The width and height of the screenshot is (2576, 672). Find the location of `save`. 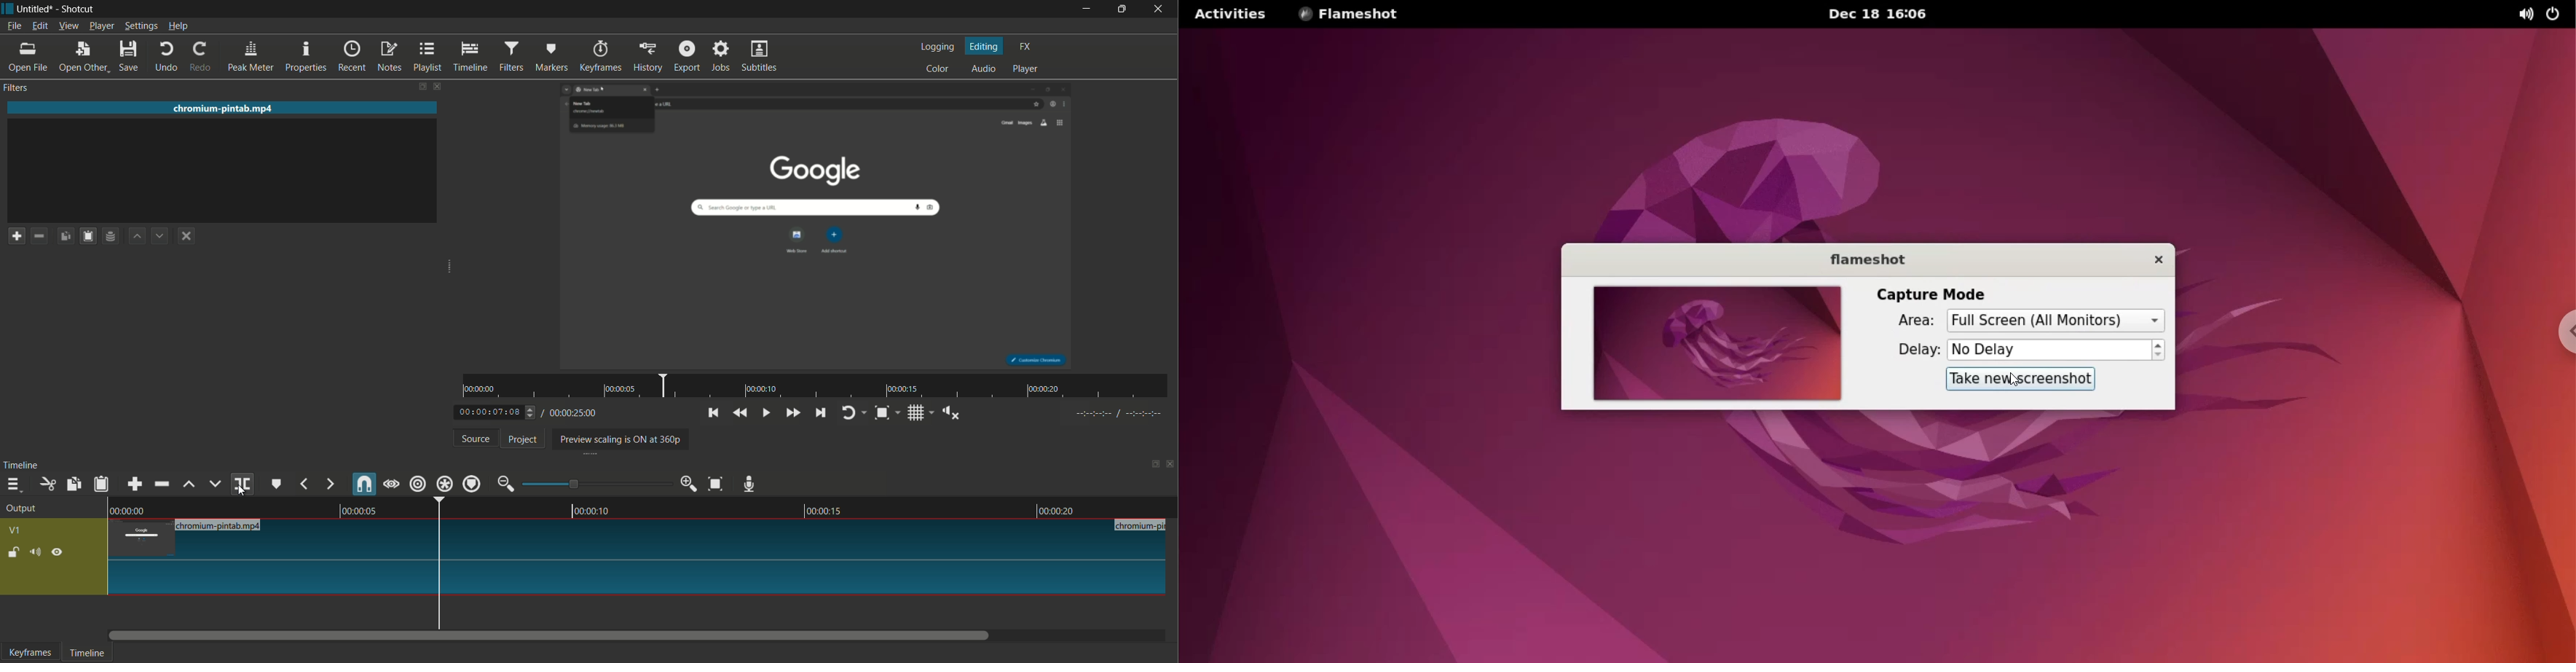

save is located at coordinates (129, 56).